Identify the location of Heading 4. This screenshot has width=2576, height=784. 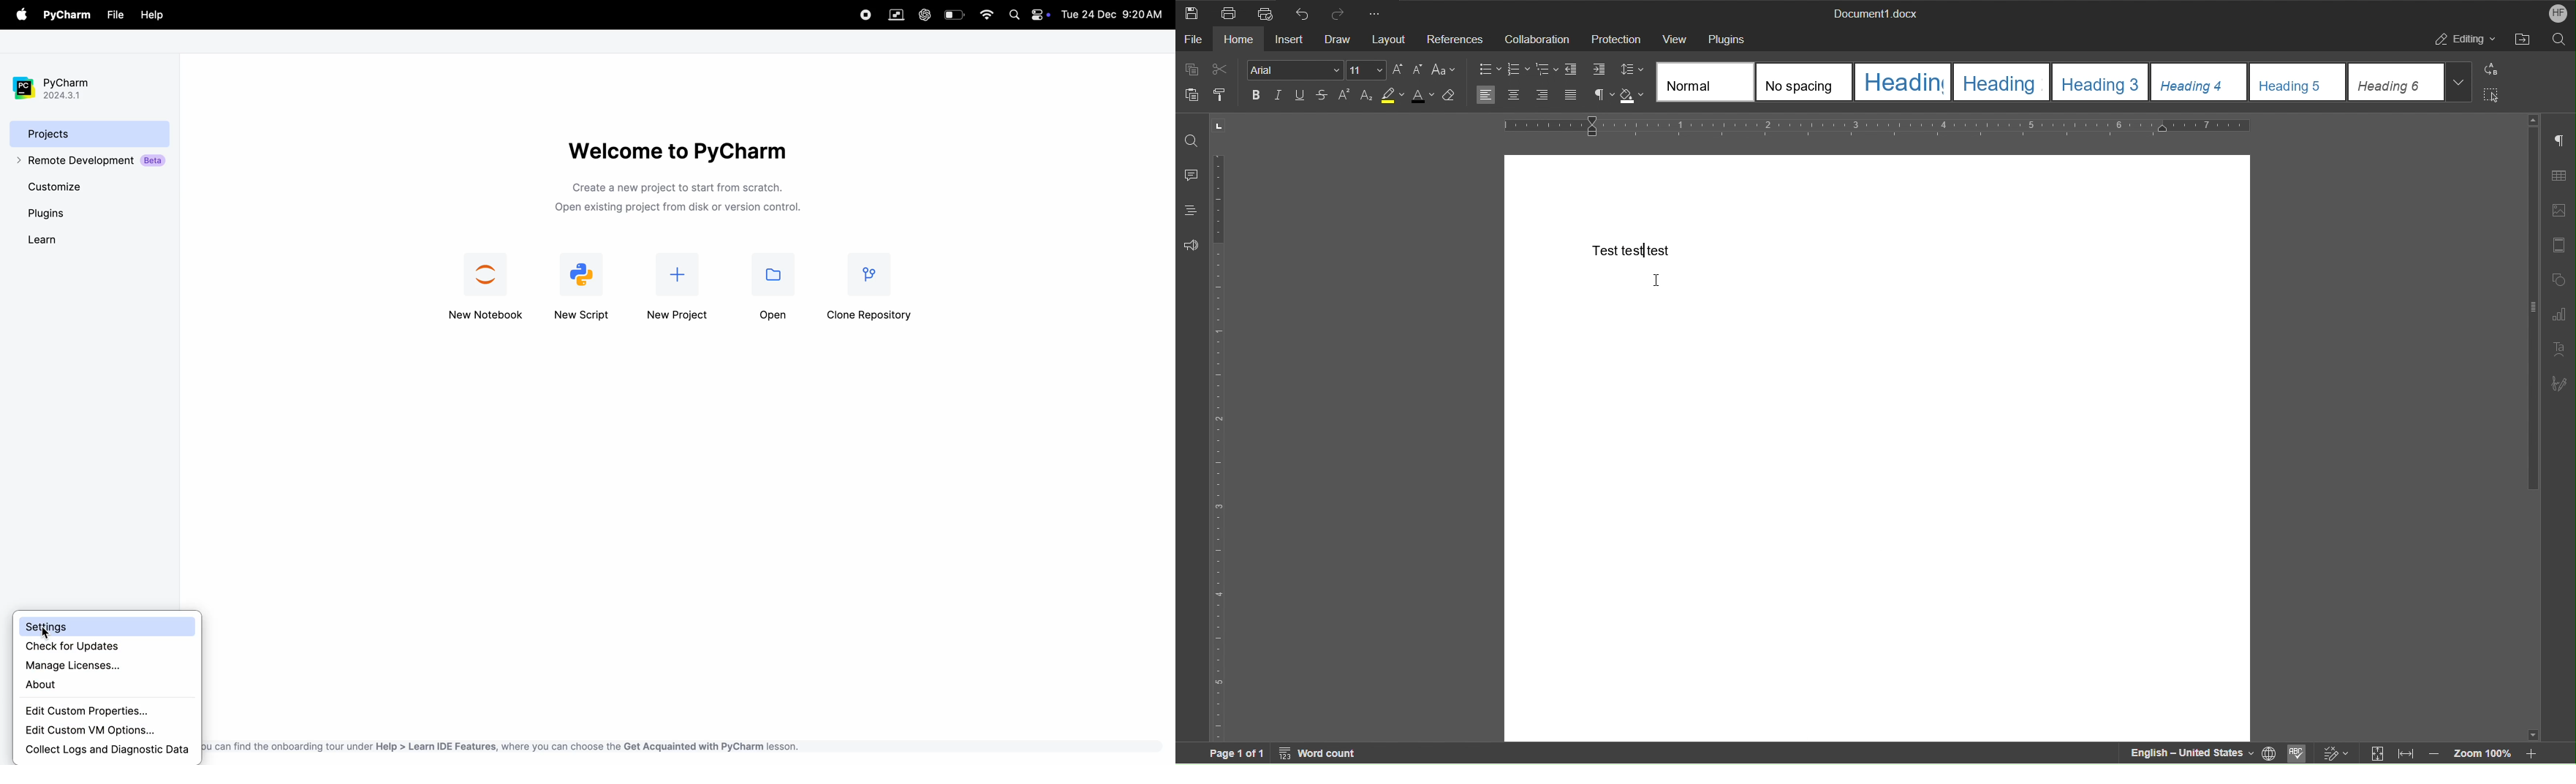
(2200, 83).